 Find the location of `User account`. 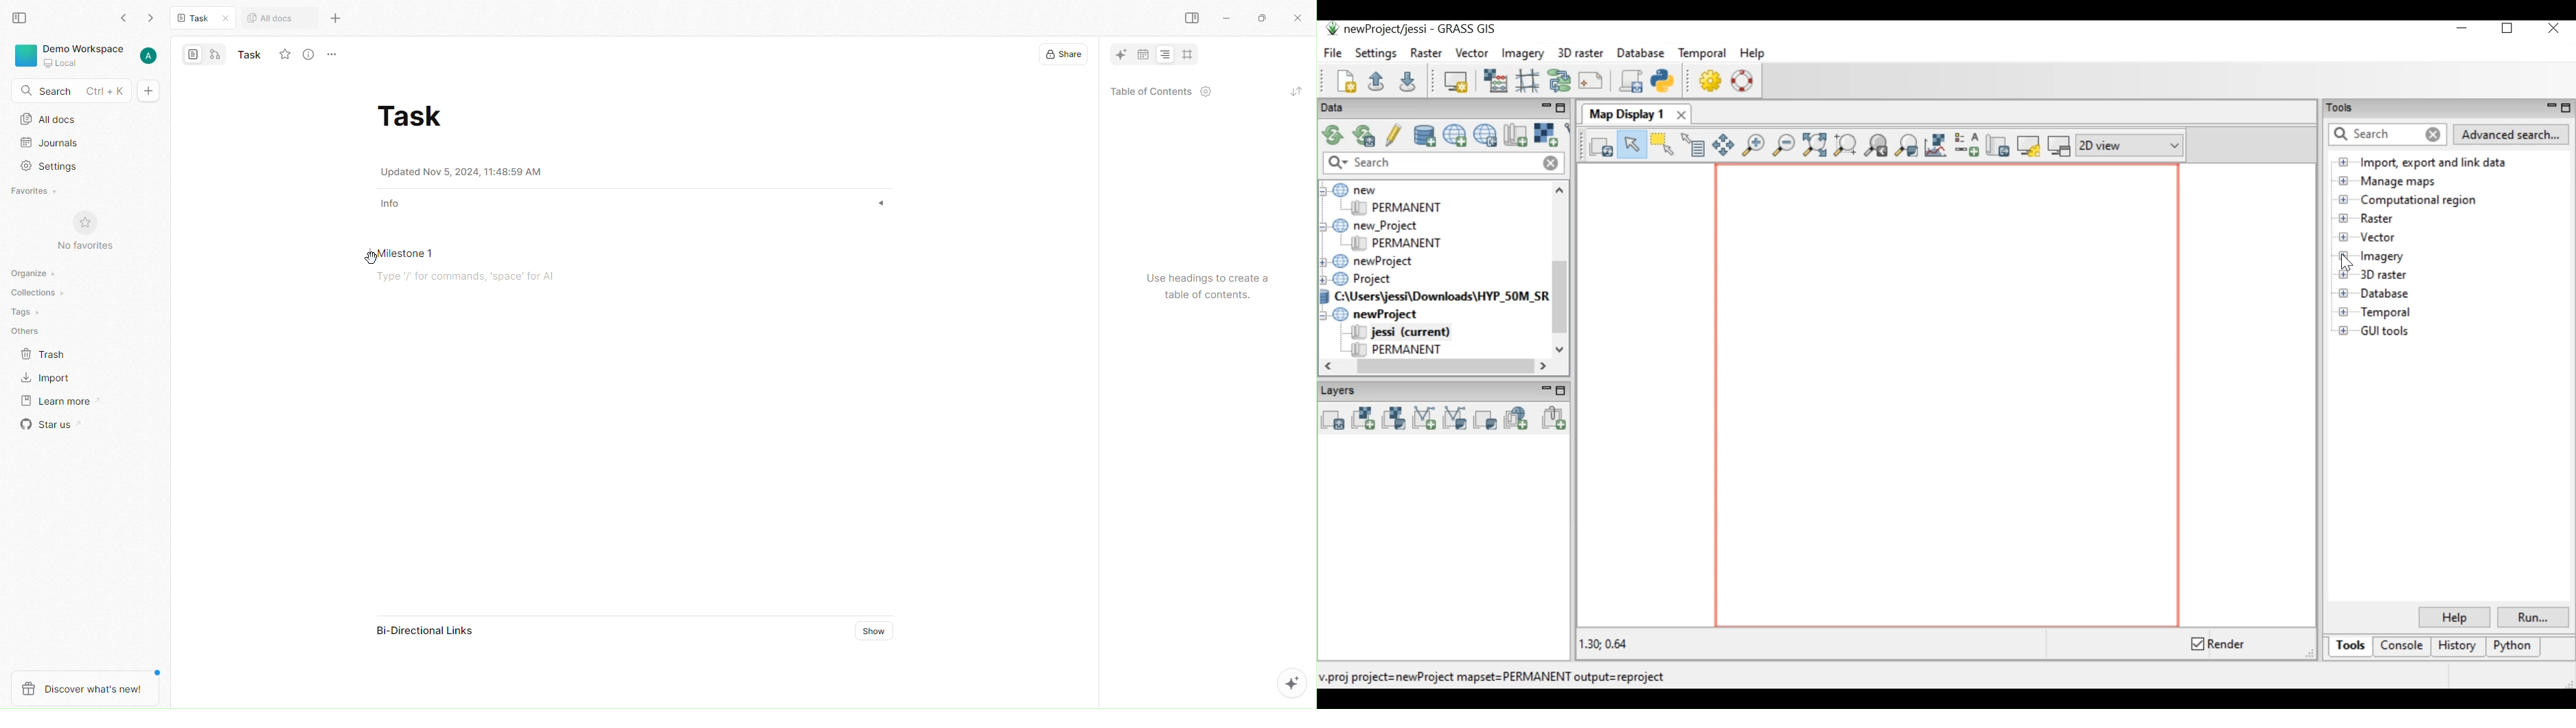

User account is located at coordinates (150, 56).